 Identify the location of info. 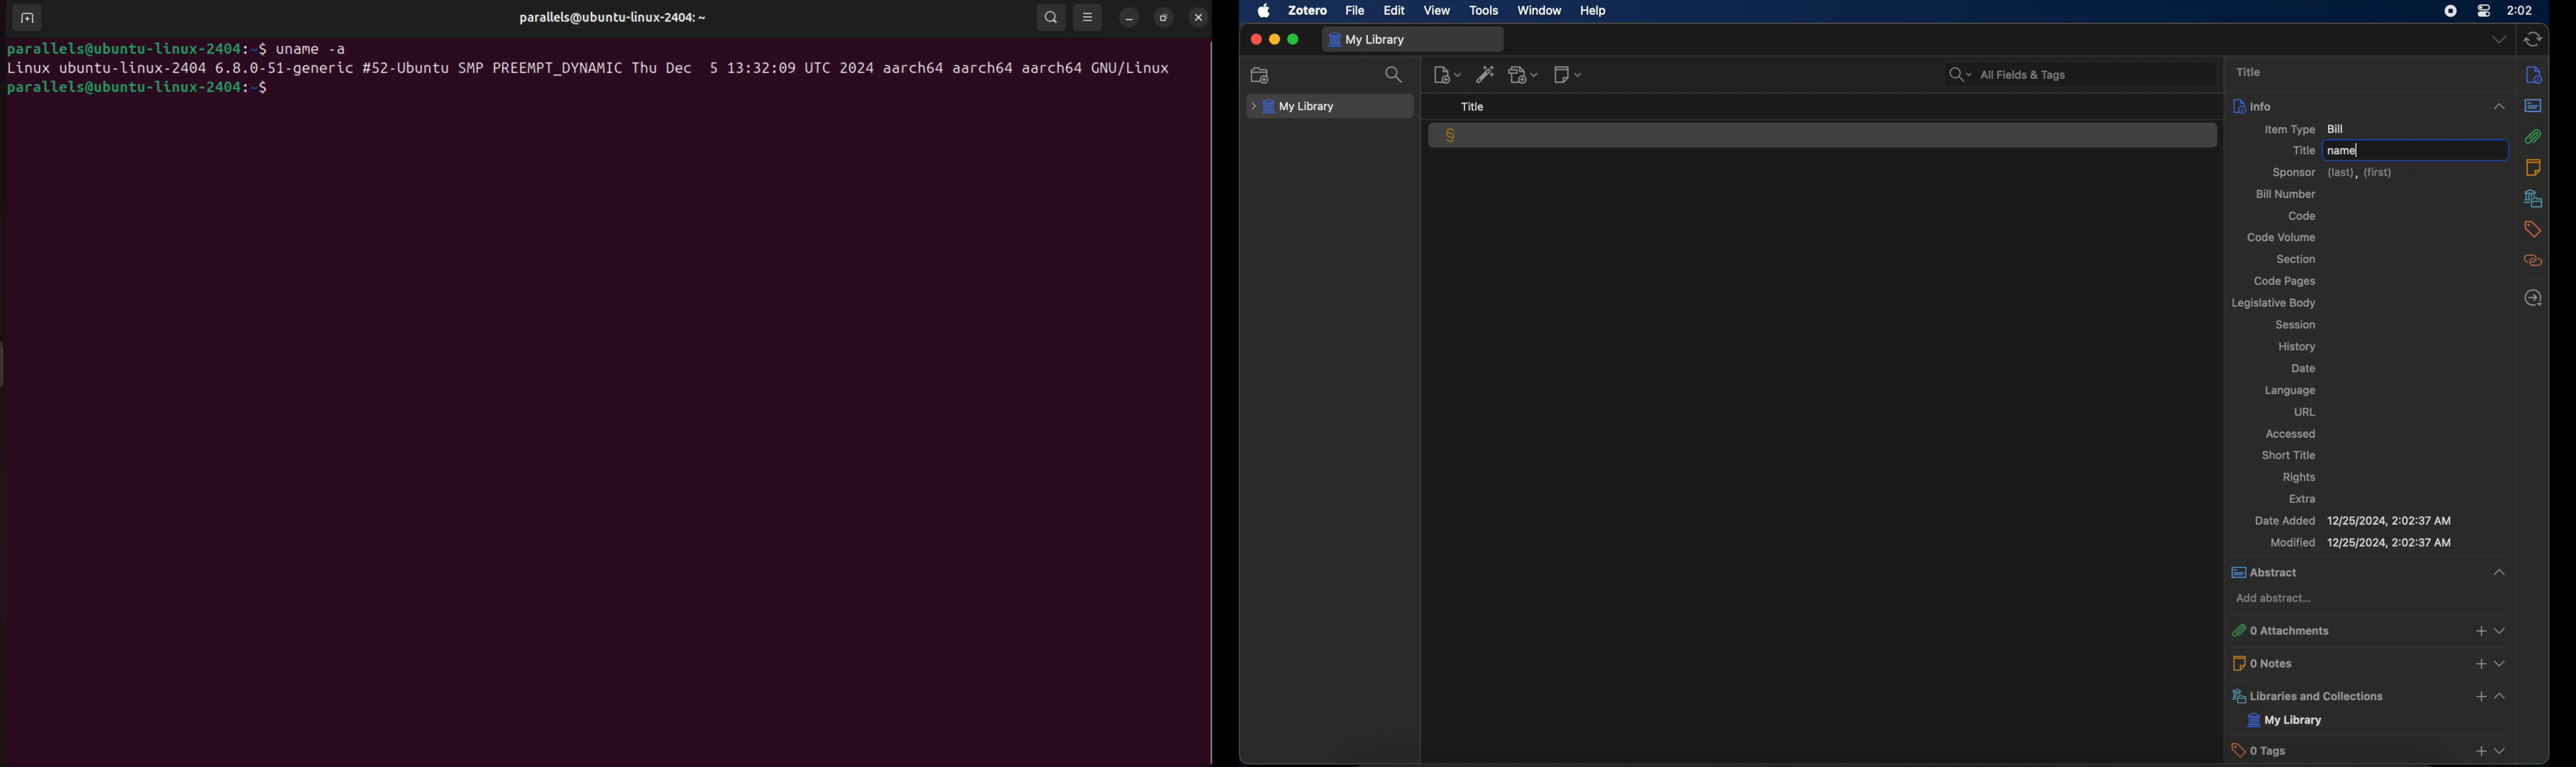
(2535, 74).